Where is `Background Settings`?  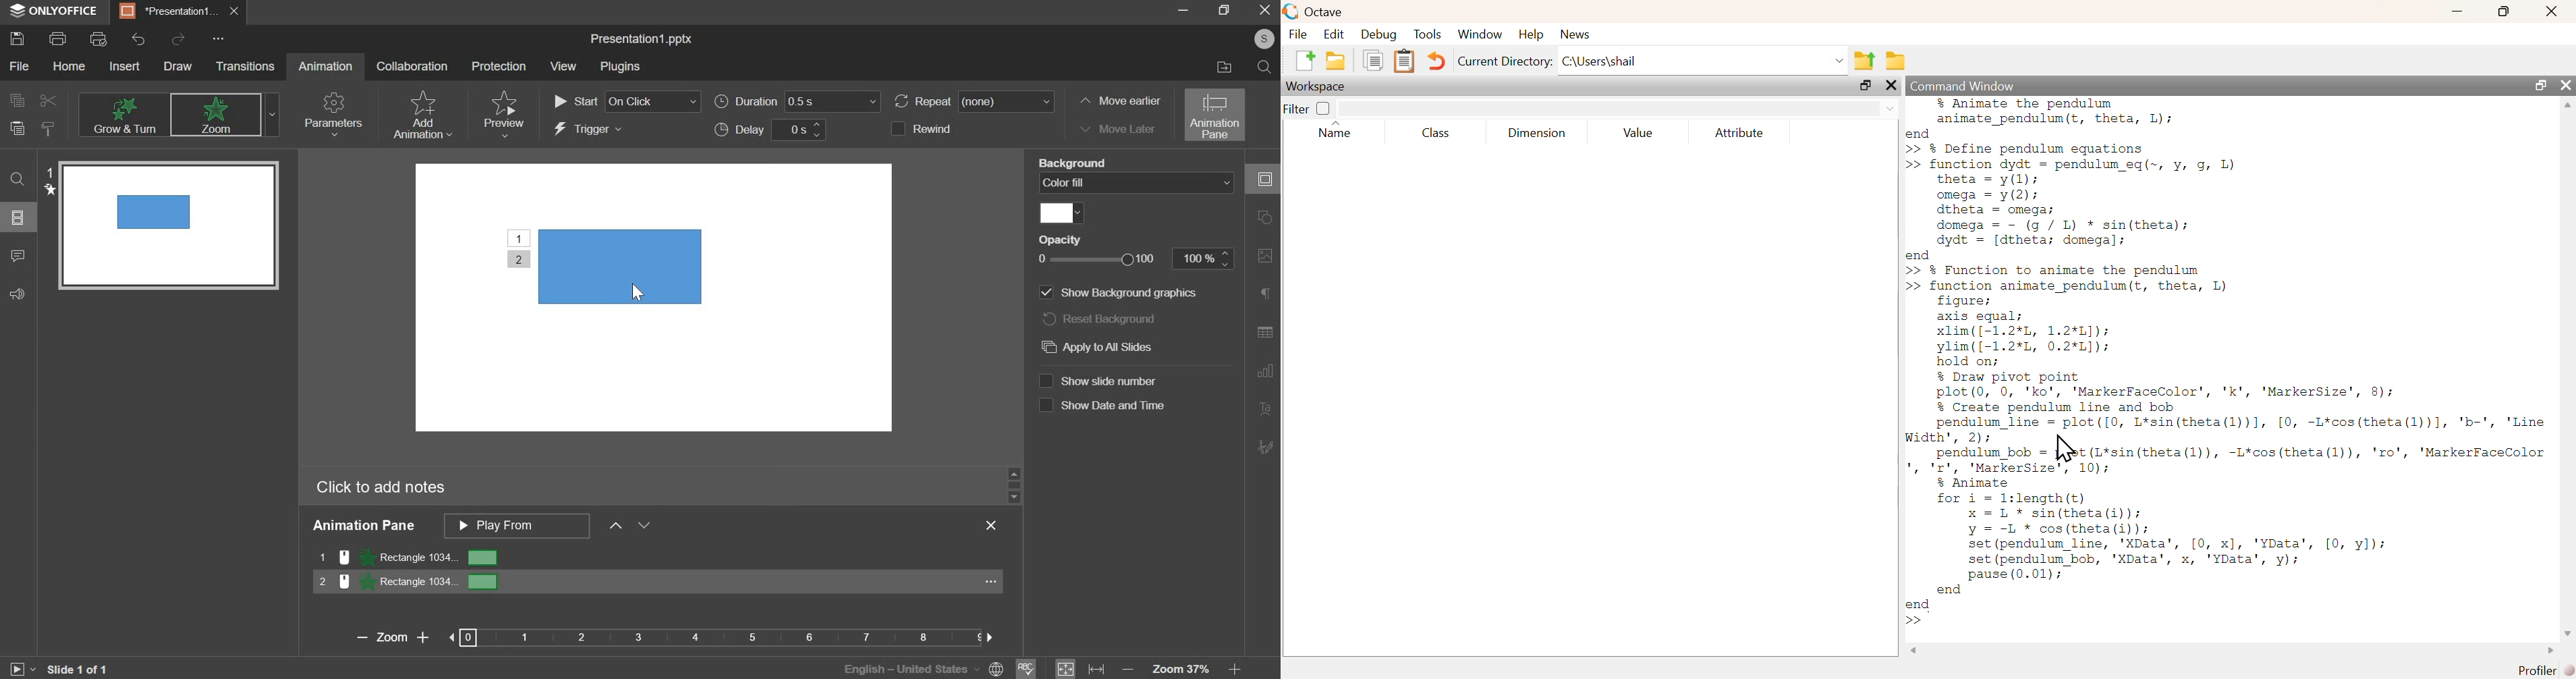 Background Settings is located at coordinates (1265, 255).